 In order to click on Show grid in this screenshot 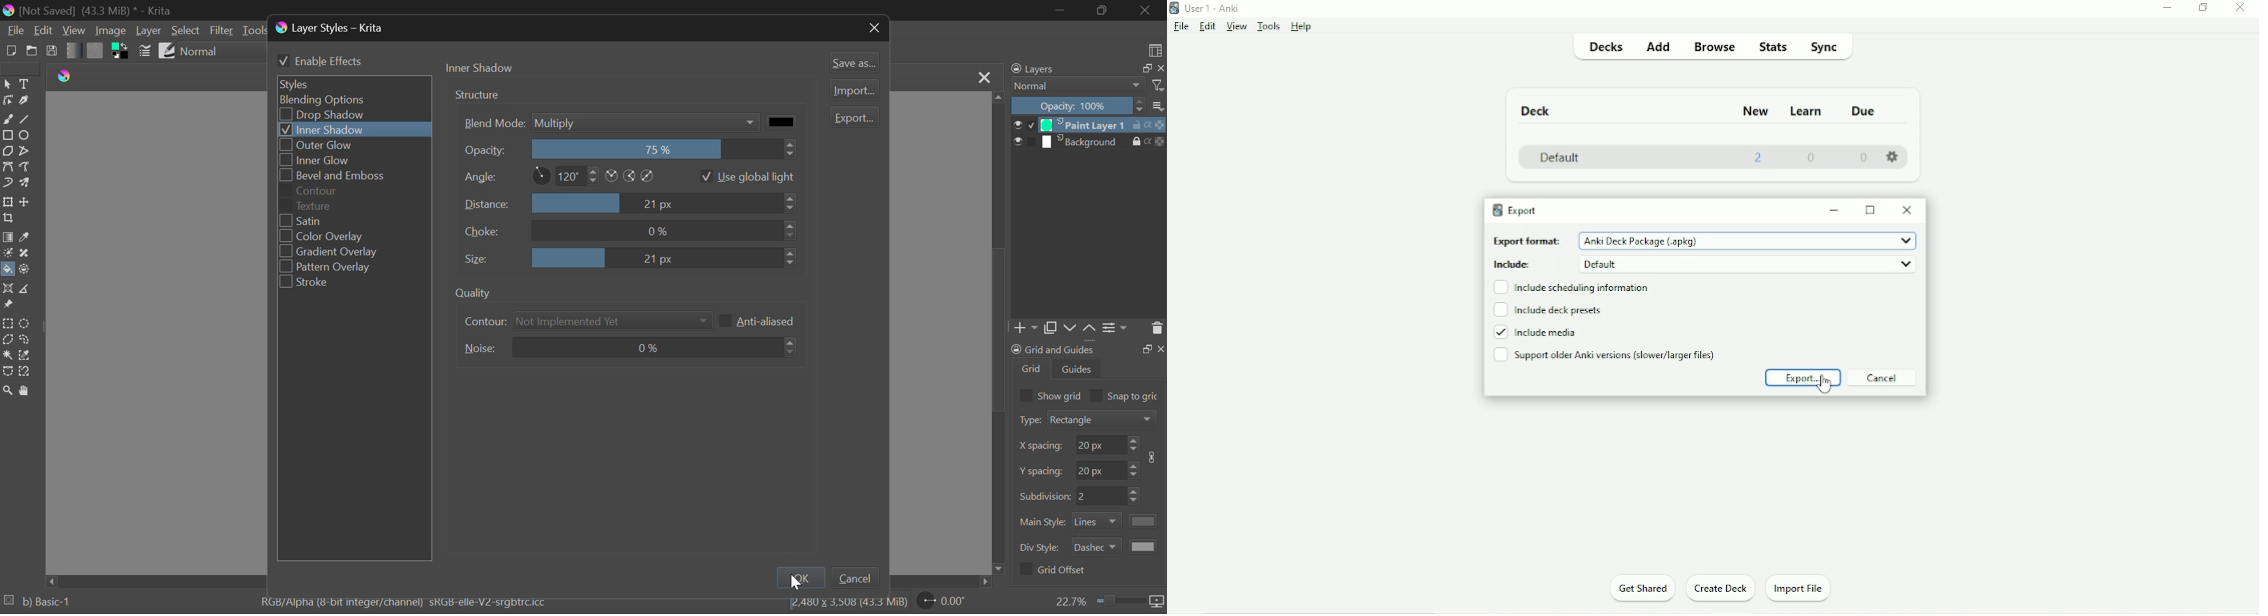, I will do `click(1050, 395)`.